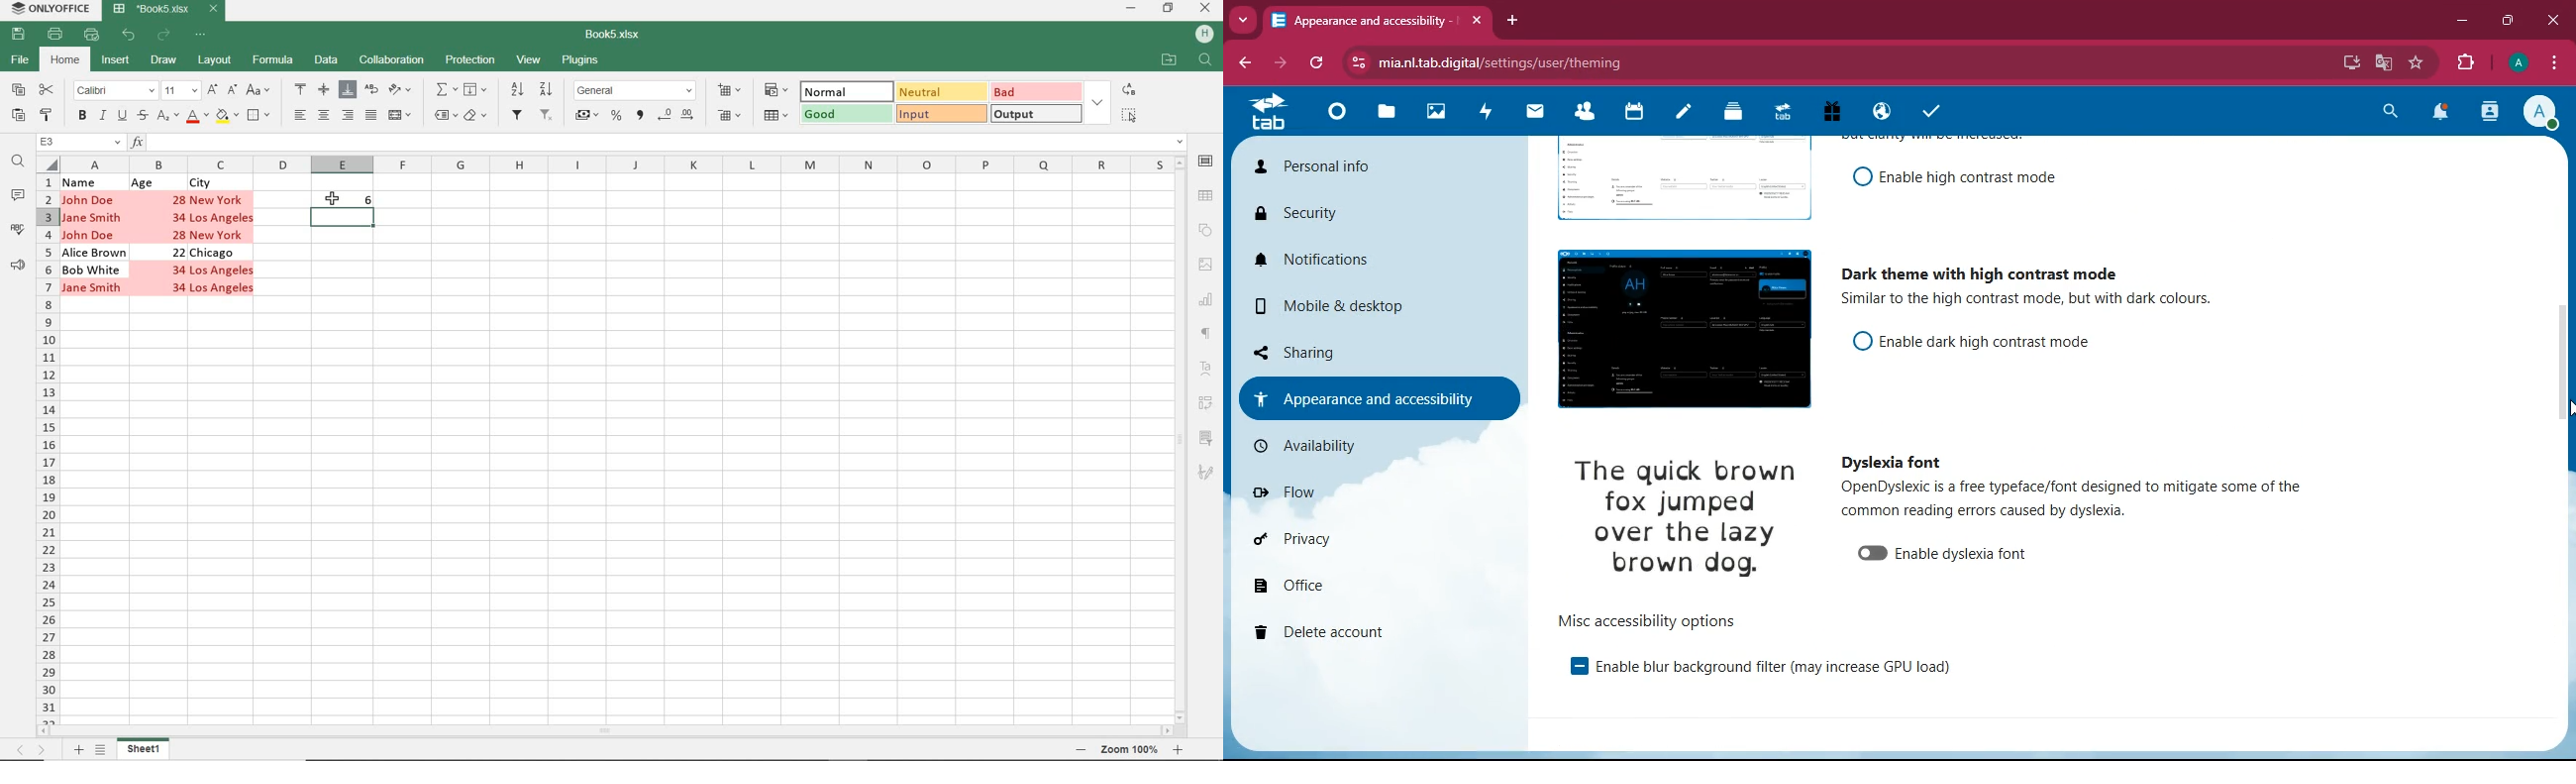  Describe the element at coordinates (1206, 264) in the screenshot. I see `IMAGE` at that location.